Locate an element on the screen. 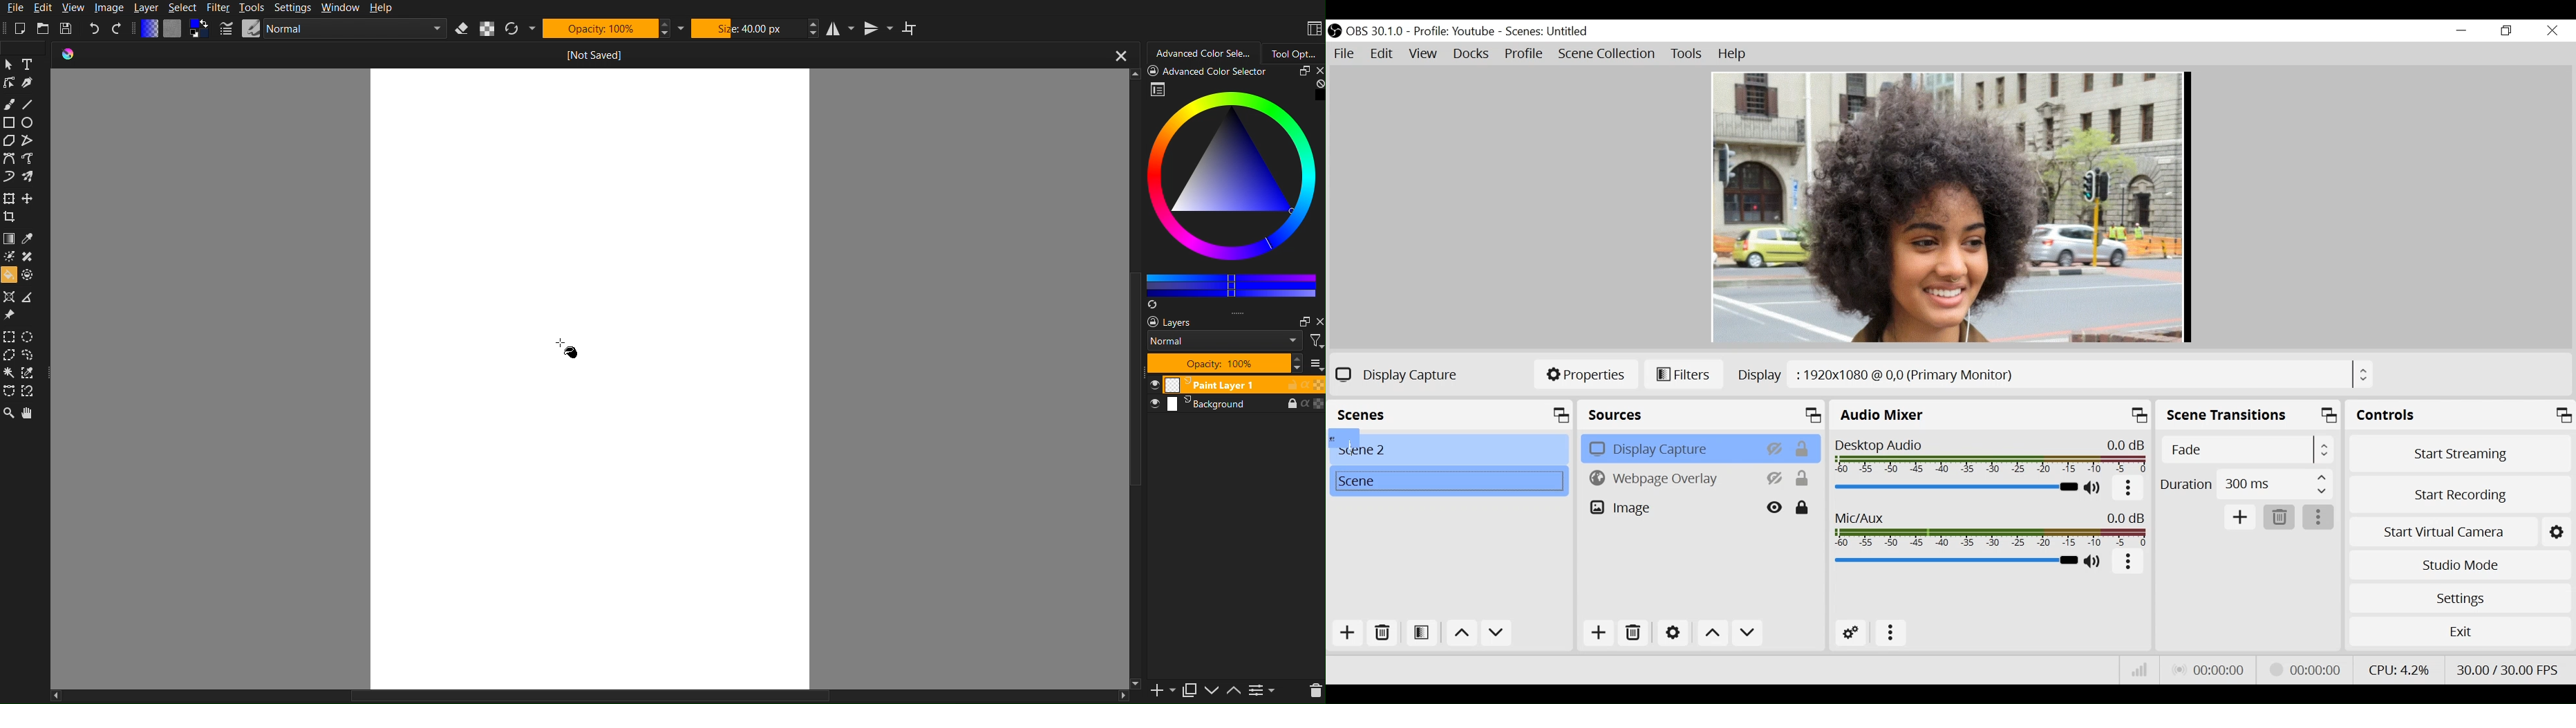  Scene Name is located at coordinates (1547, 32).